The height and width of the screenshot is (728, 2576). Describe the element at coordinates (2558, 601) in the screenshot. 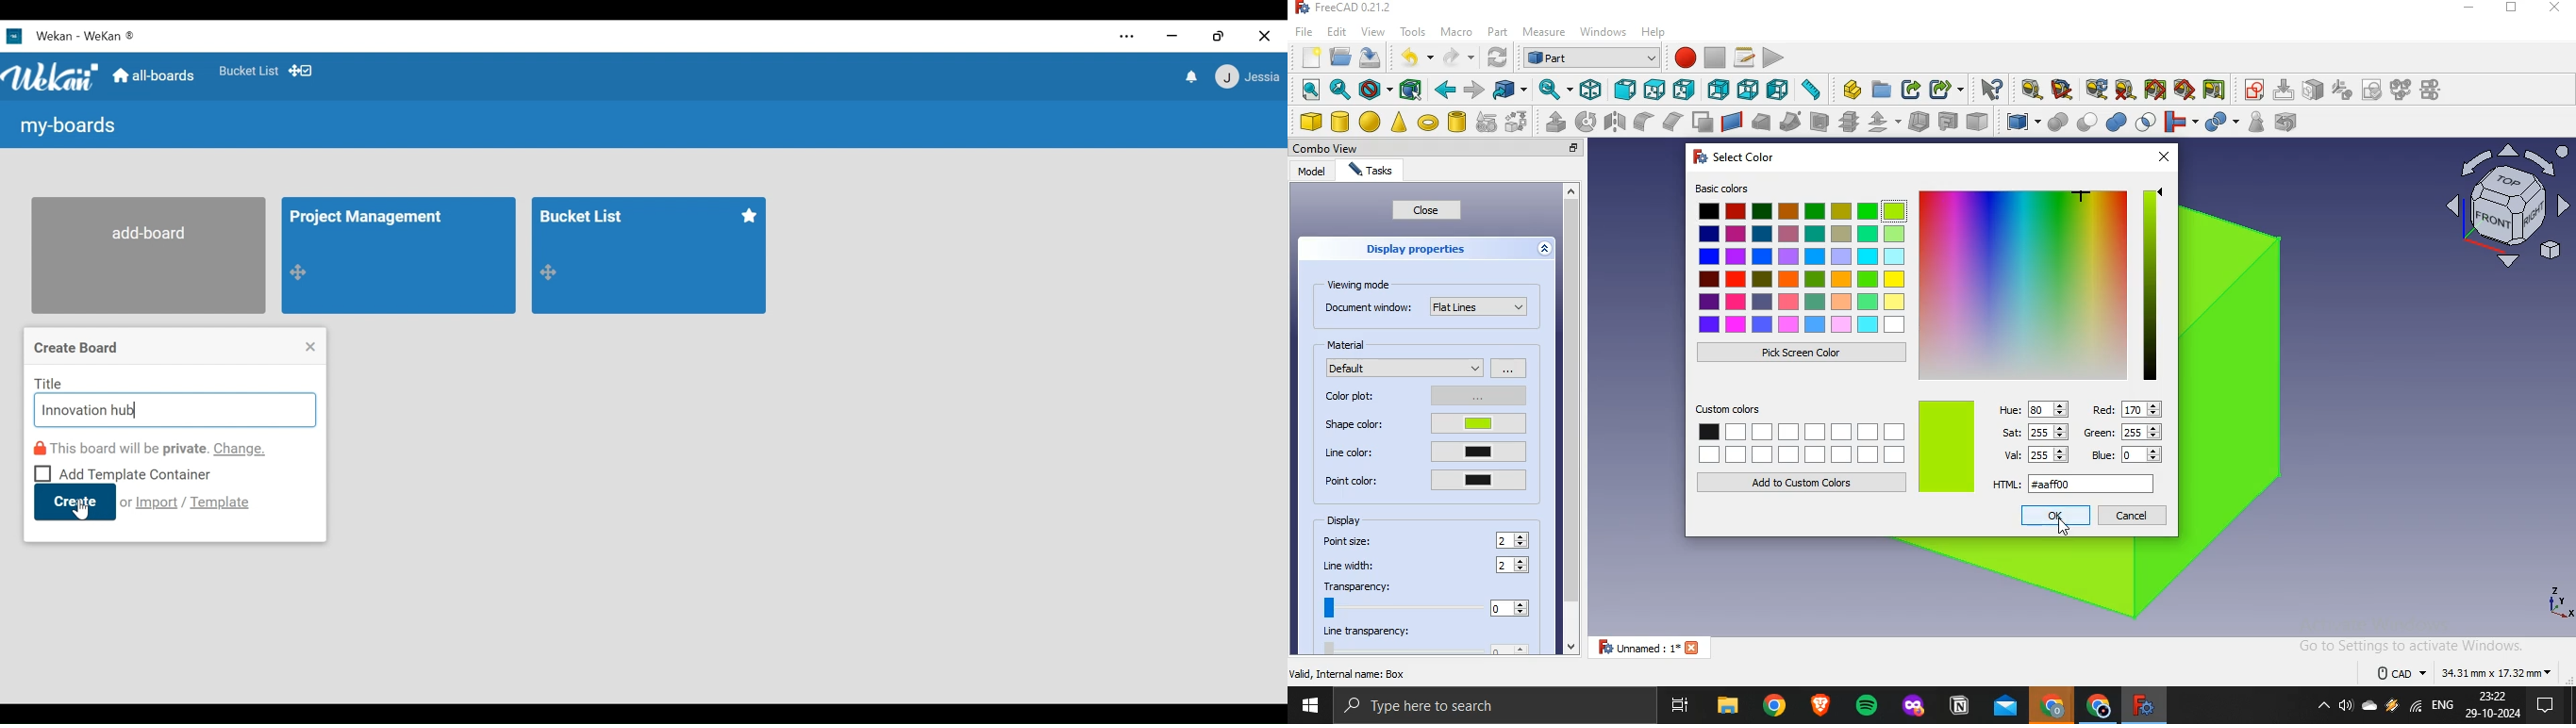

I see `axes icons` at that location.